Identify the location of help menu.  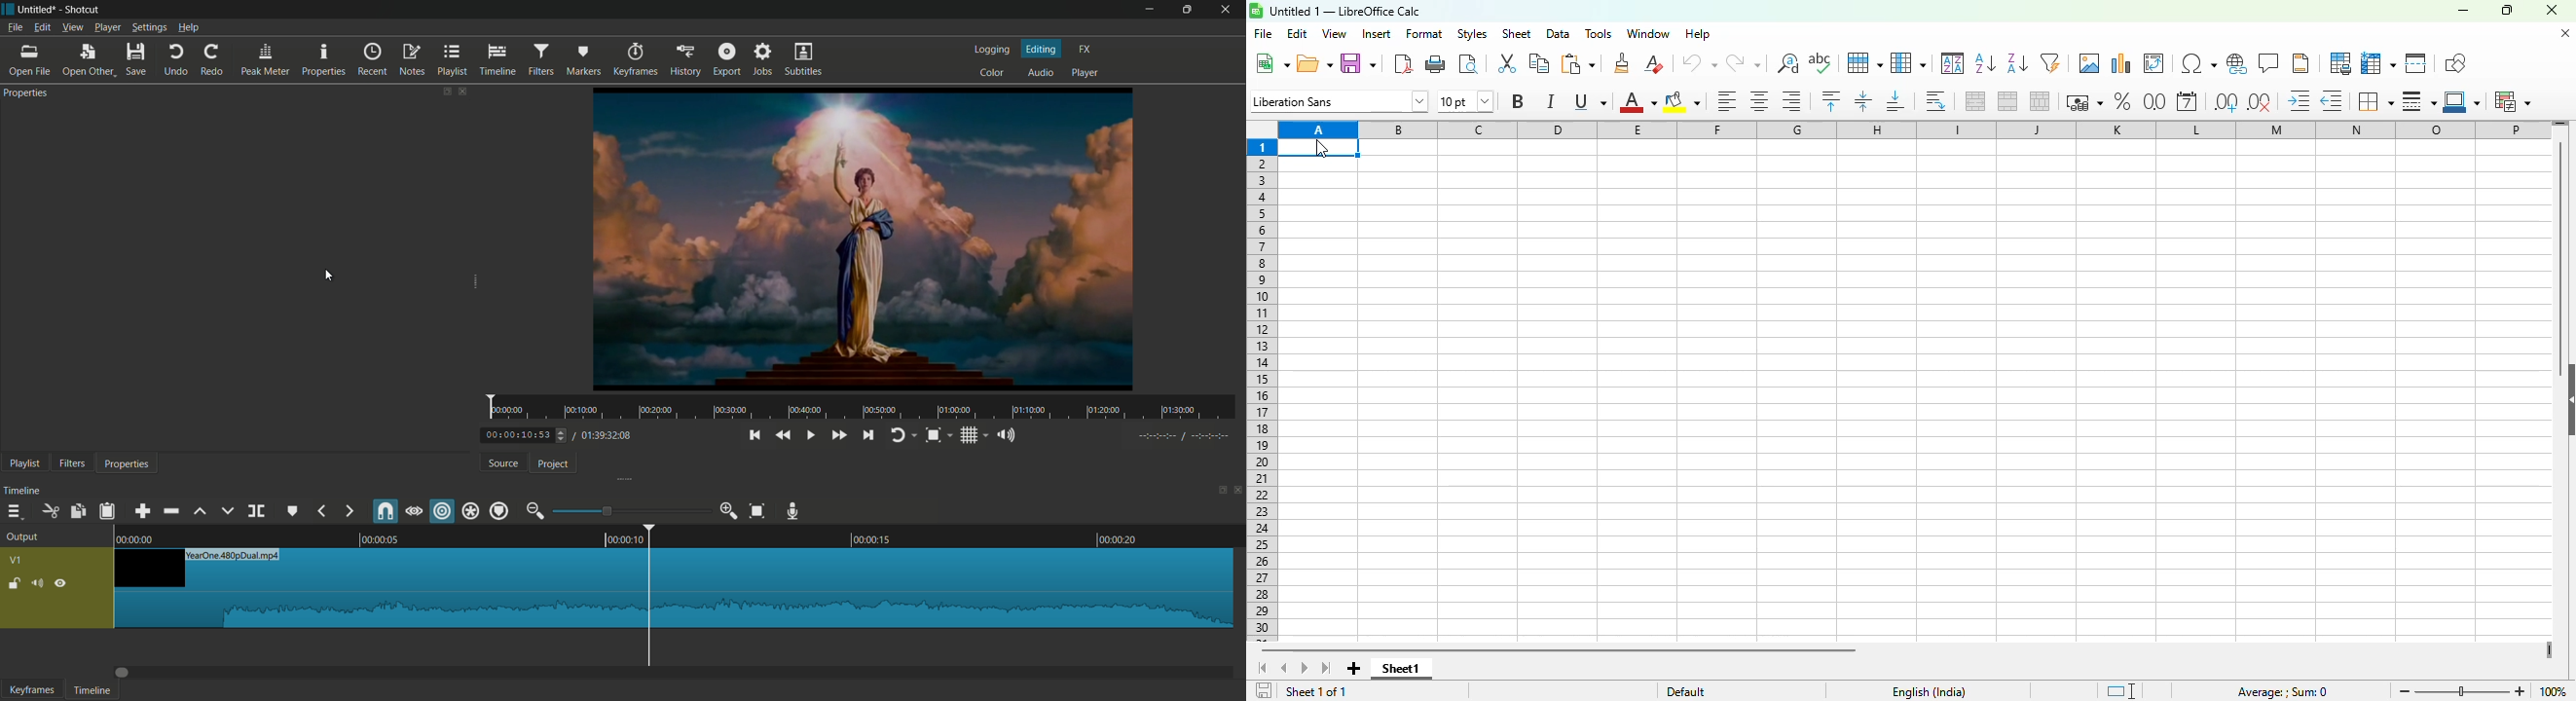
(189, 28).